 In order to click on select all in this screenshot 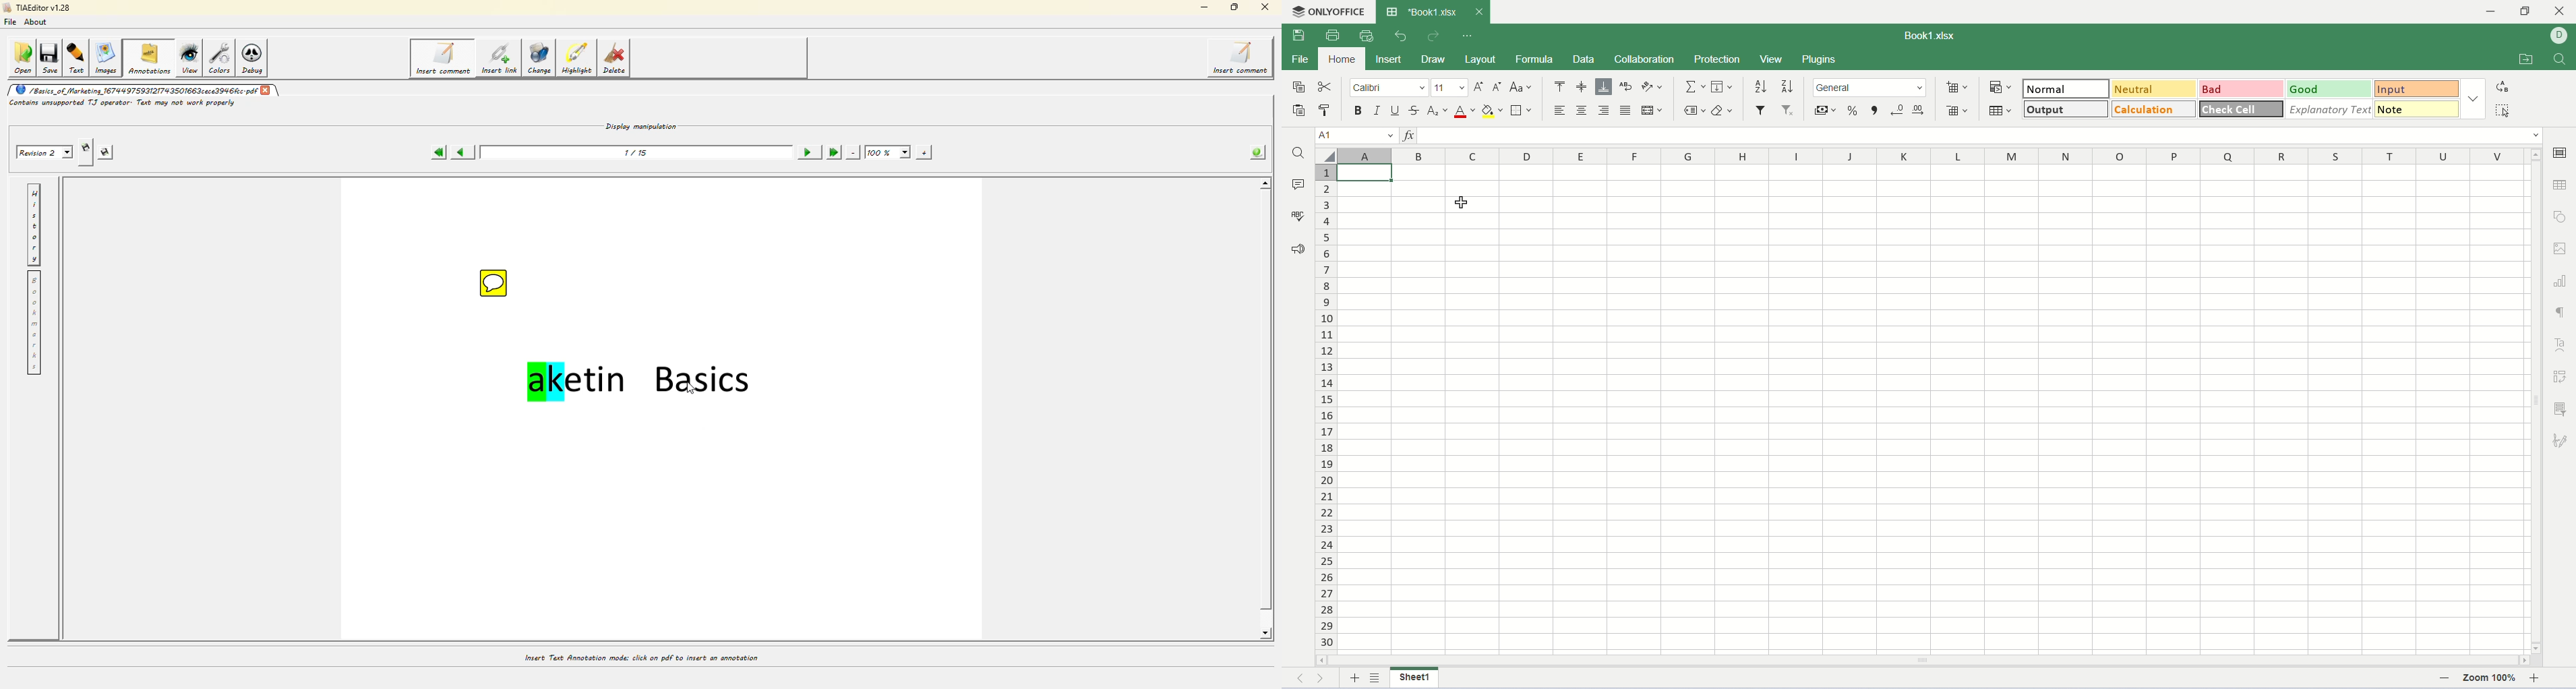, I will do `click(1325, 155)`.